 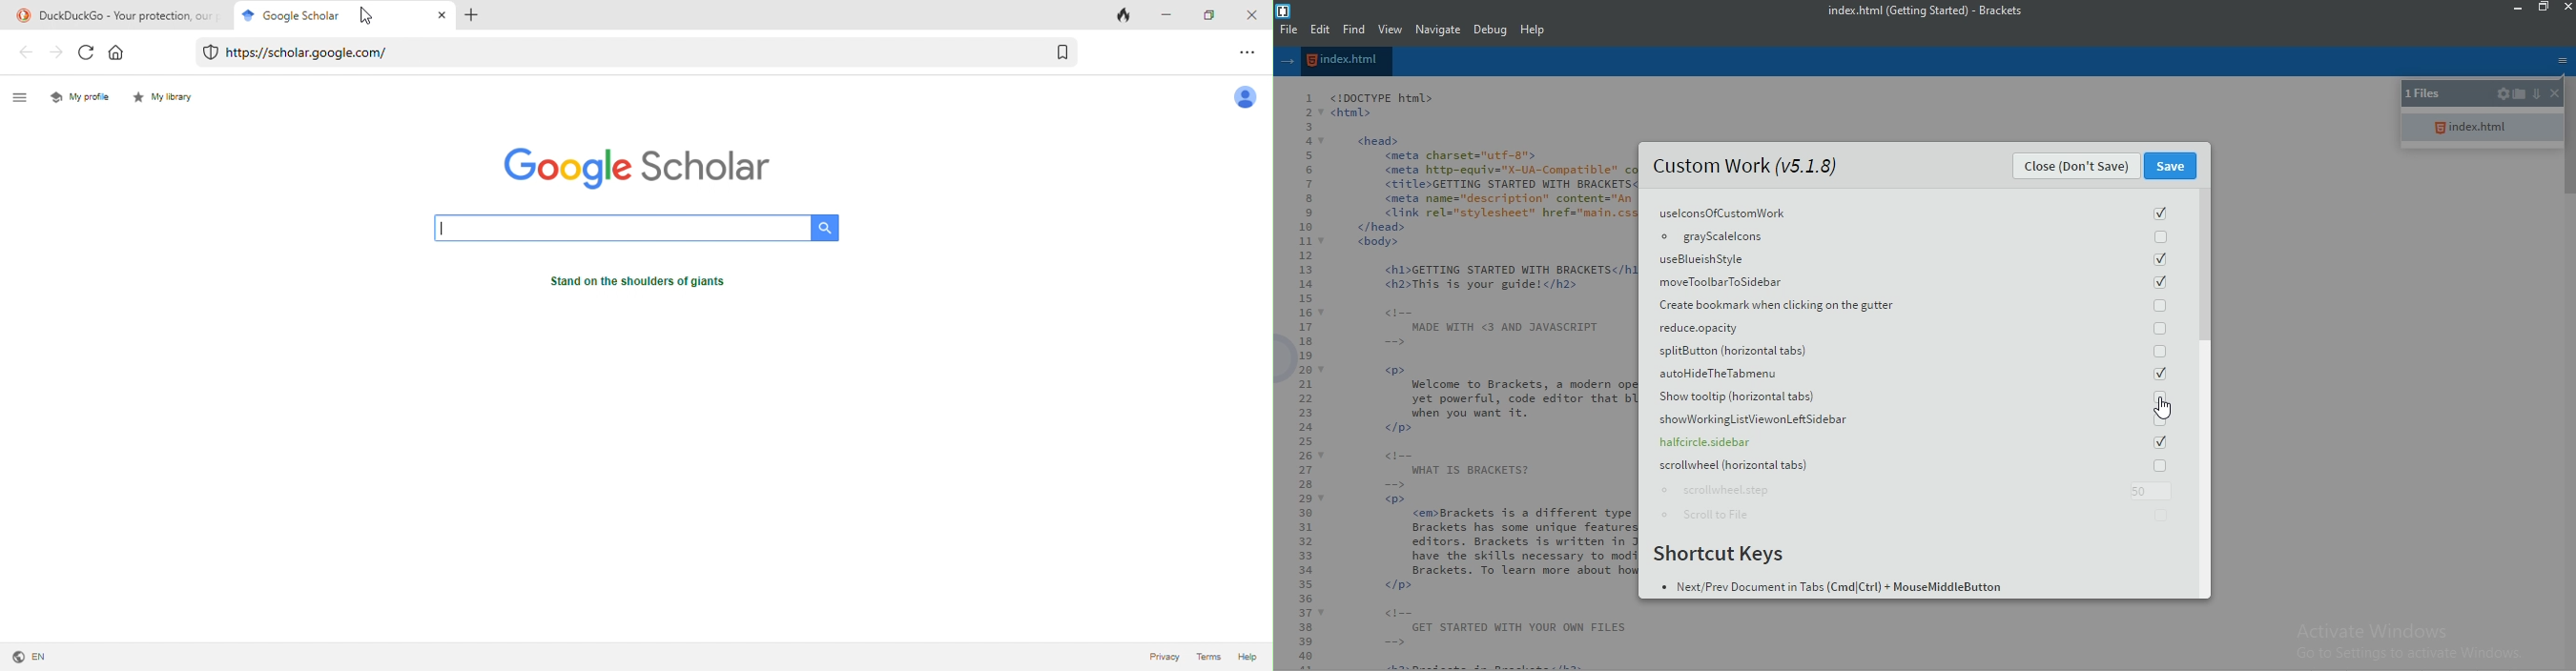 What do you see at coordinates (1917, 397) in the screenshot?
I see `Show tooltip(horizontal tabs)` at bounding box center [1917, 397].